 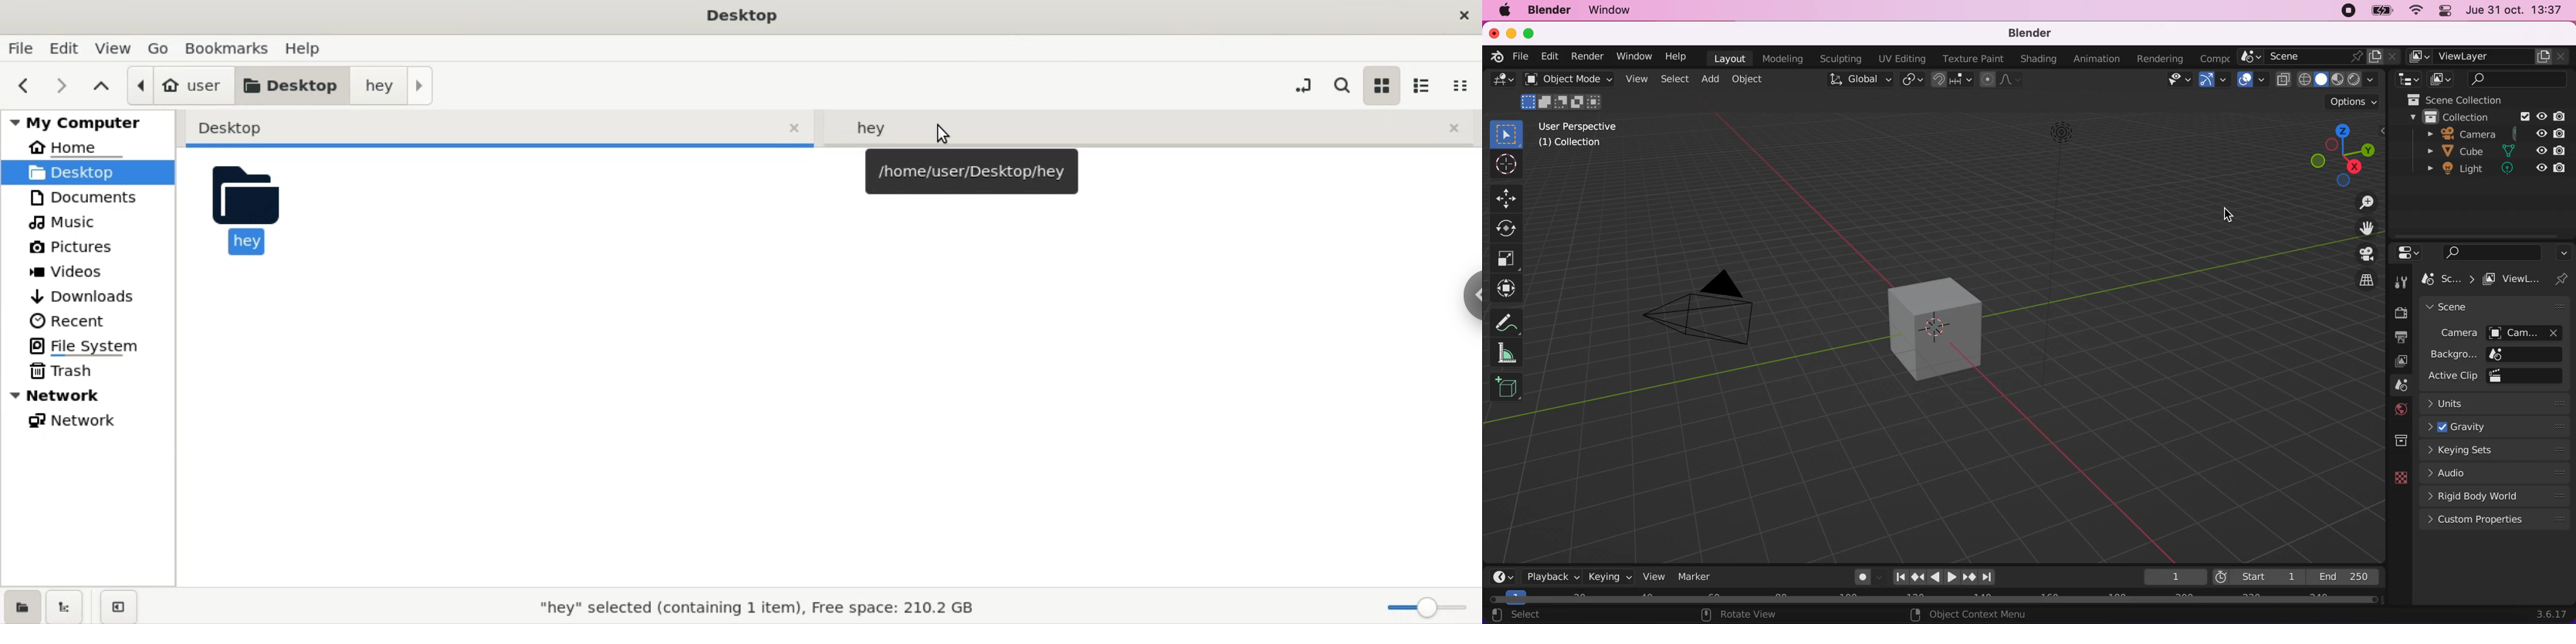 I want to click on file system, so click(x=96, y=346).